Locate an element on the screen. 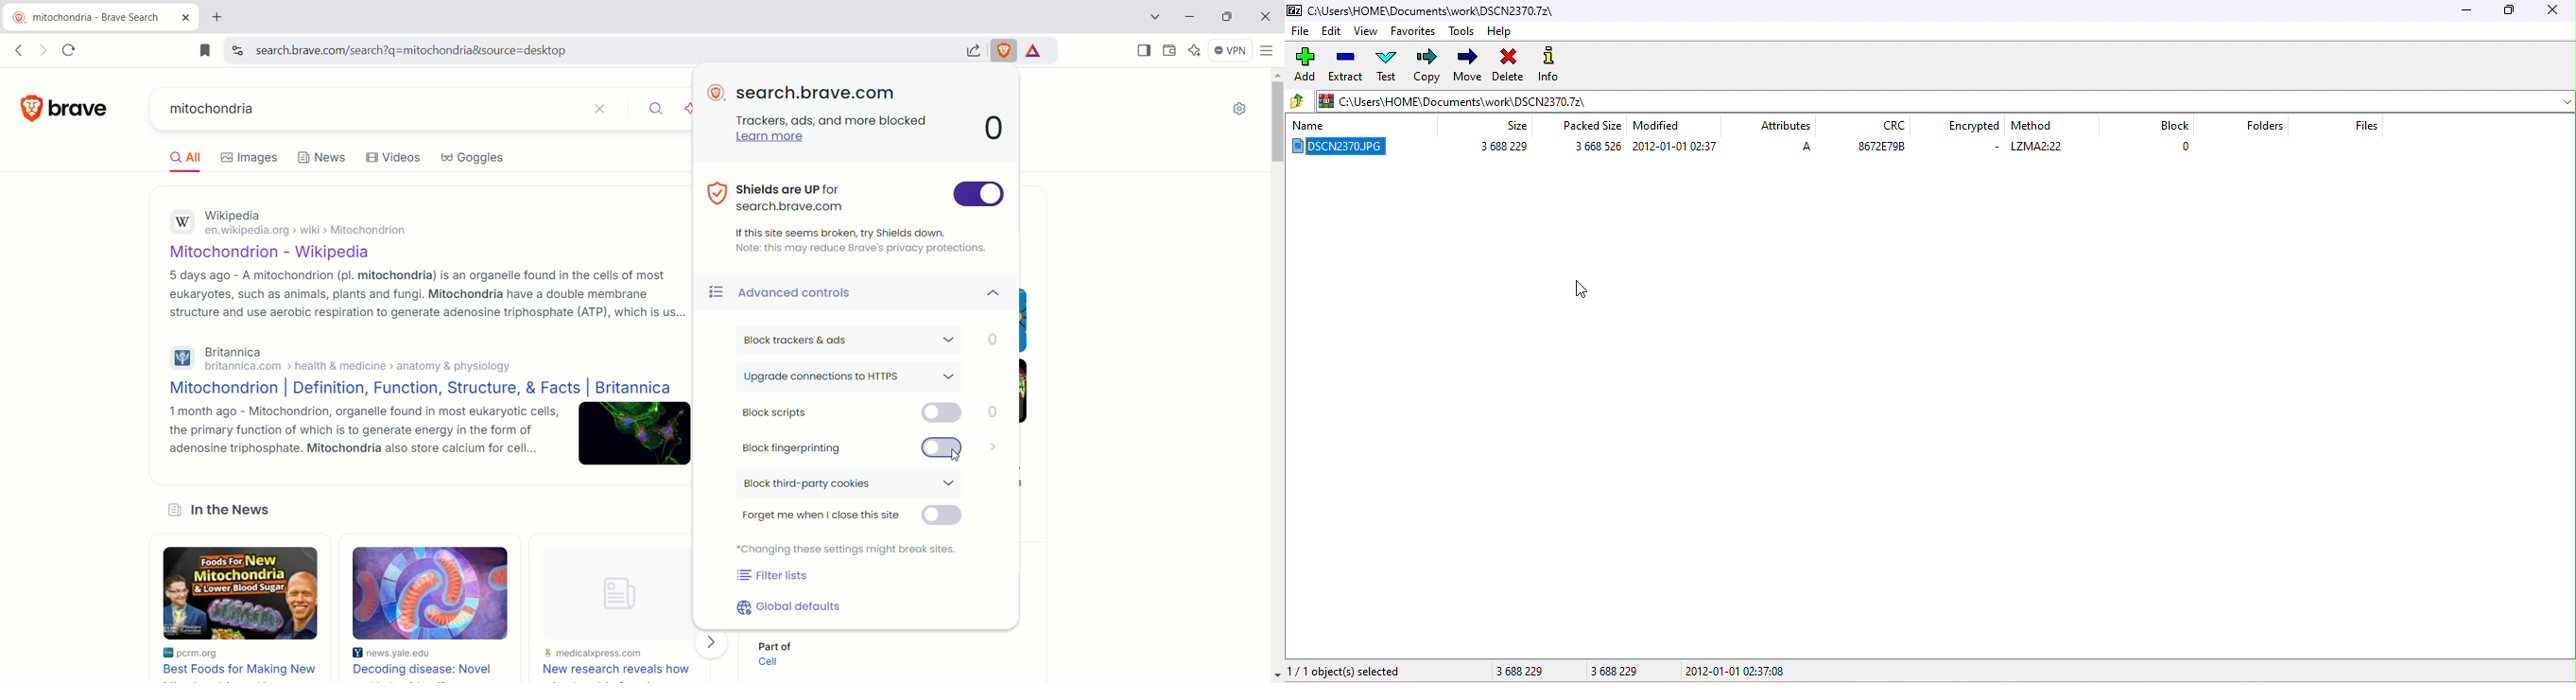 The image size is (2576, 700). file path changed is located at coordinates (1455, 99).